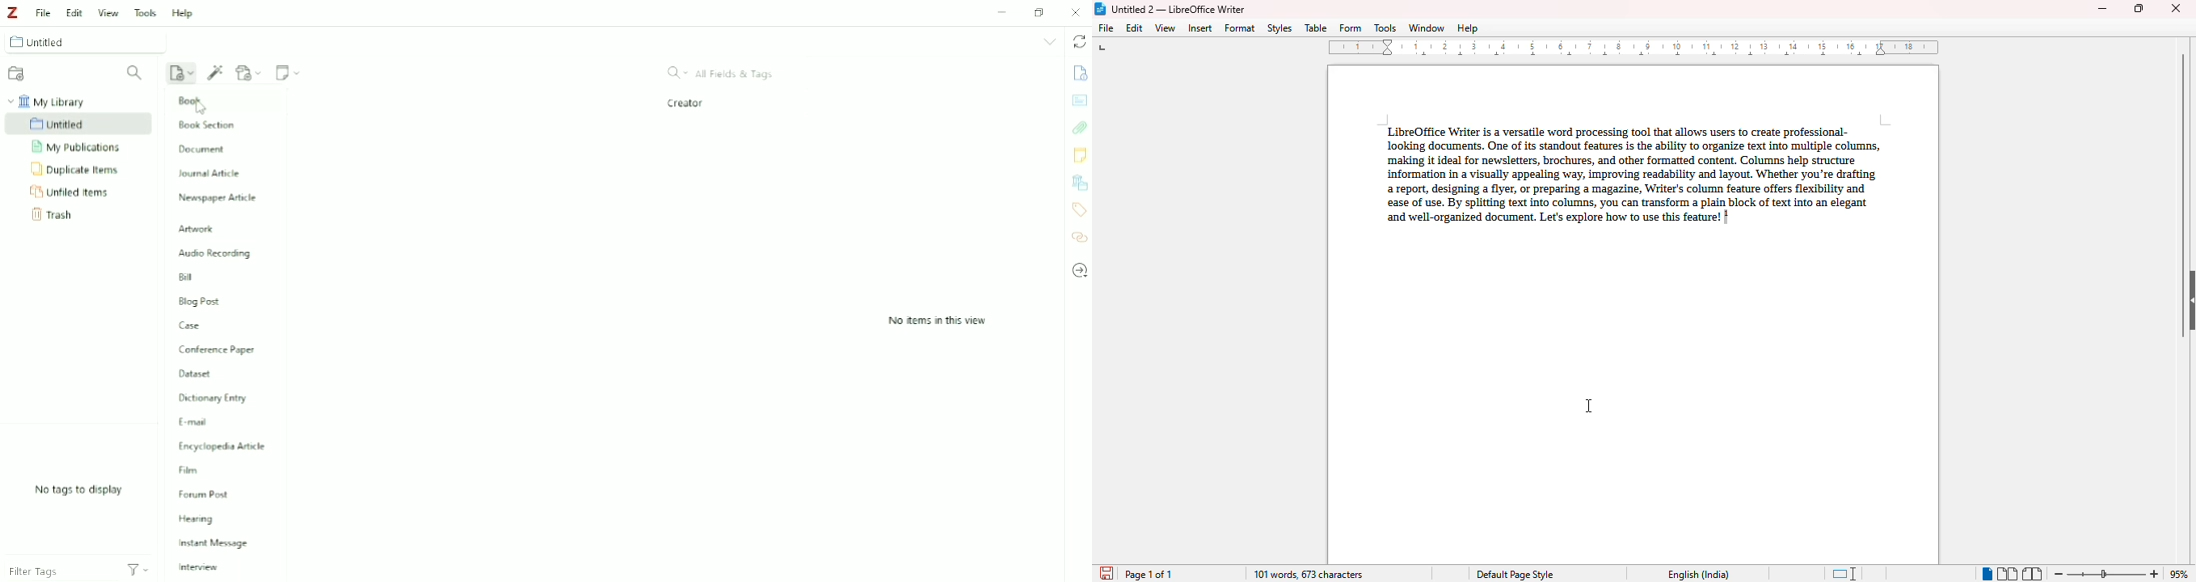 The image size is (2212, 588). What do you see at coordinates (199, 302) in the screenshot?
I see `Blog Post` at bounding box center [199, 302].